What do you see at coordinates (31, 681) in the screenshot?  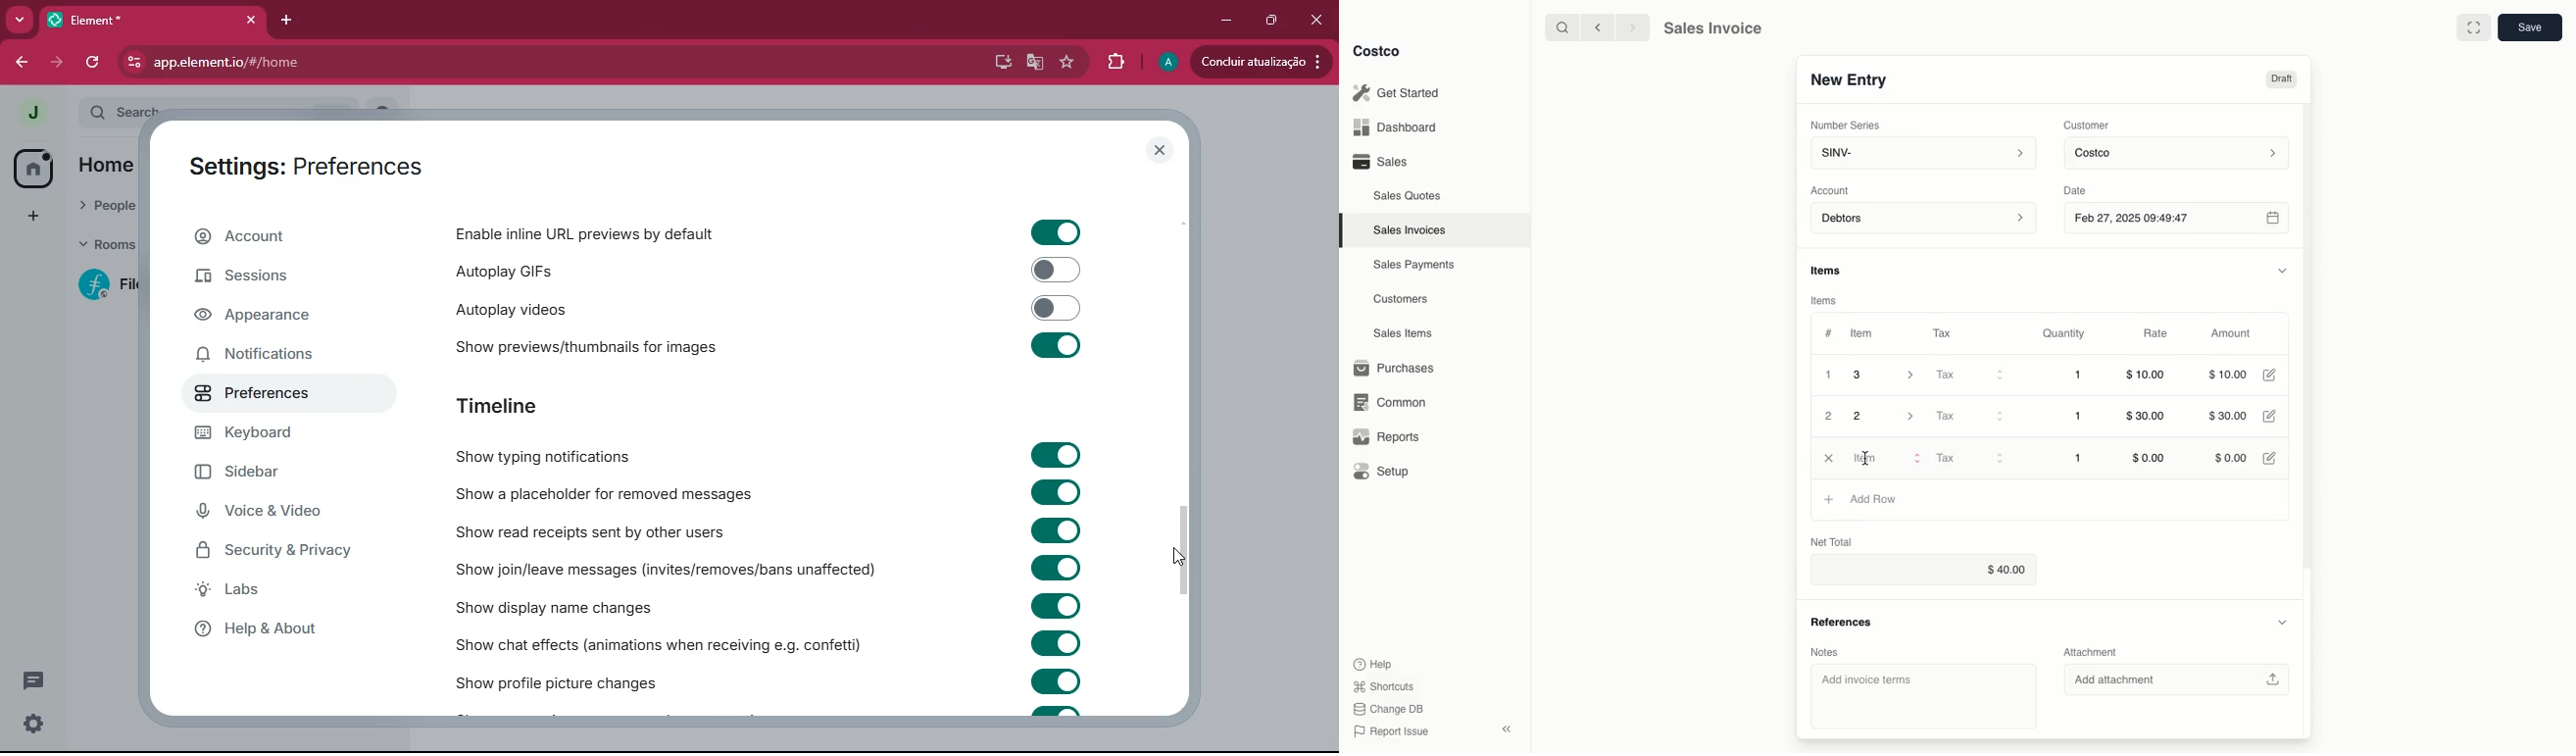 I see `threads` at bounding box center [31, 681].